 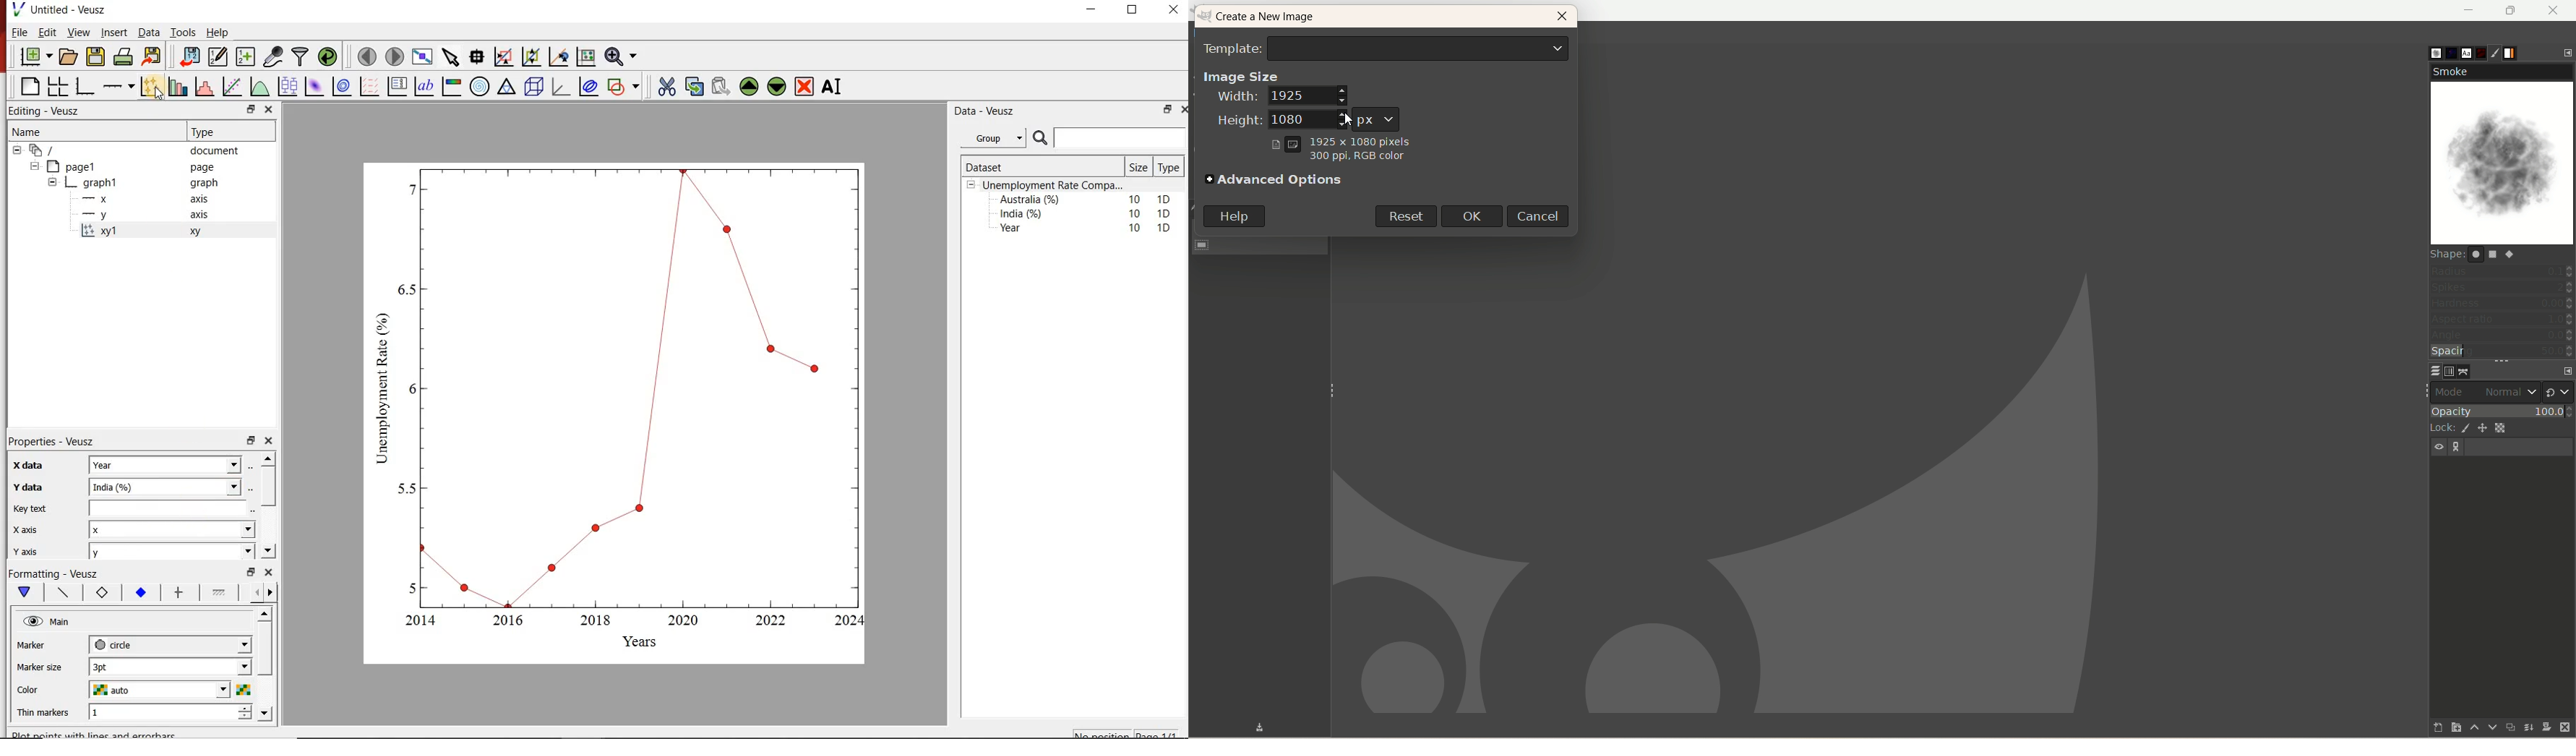 I want to click on click to recenter graph axes, so click(x=560, y=56).